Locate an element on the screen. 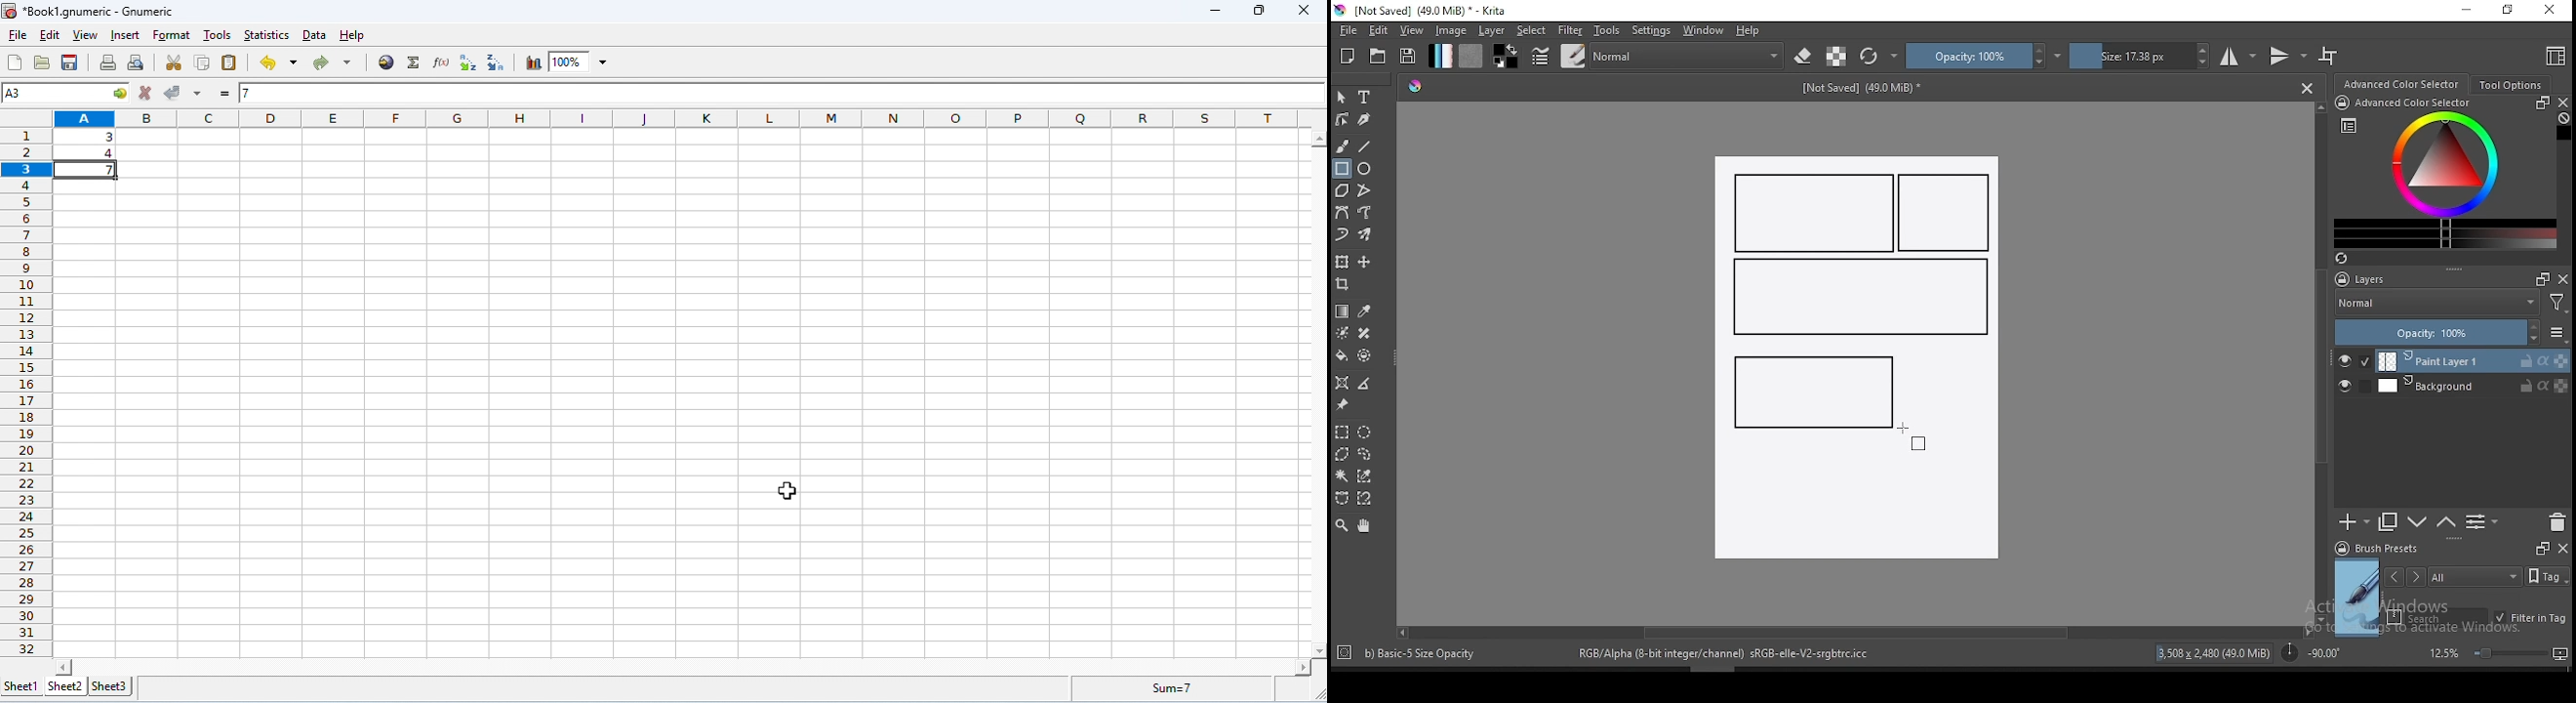  zoom is located at coordinates (579, 61).